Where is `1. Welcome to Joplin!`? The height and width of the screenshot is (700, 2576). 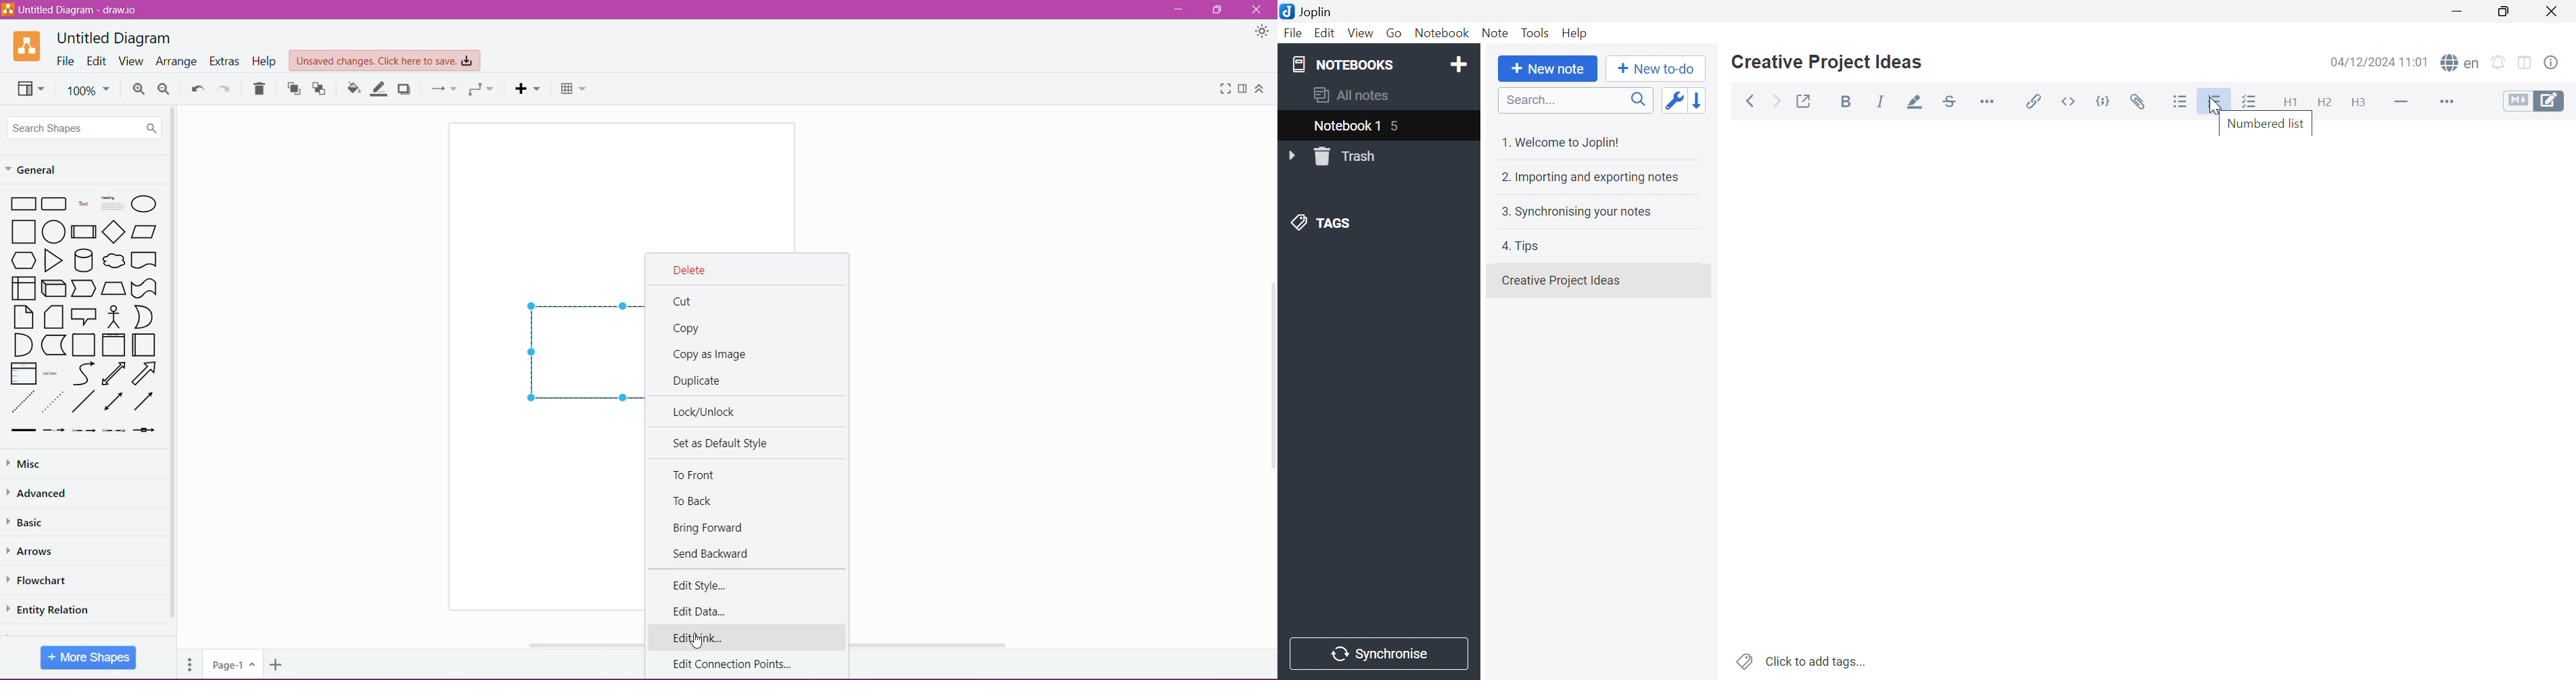 1. Welcome to Joplin! is located at coordinates (1566, 140).